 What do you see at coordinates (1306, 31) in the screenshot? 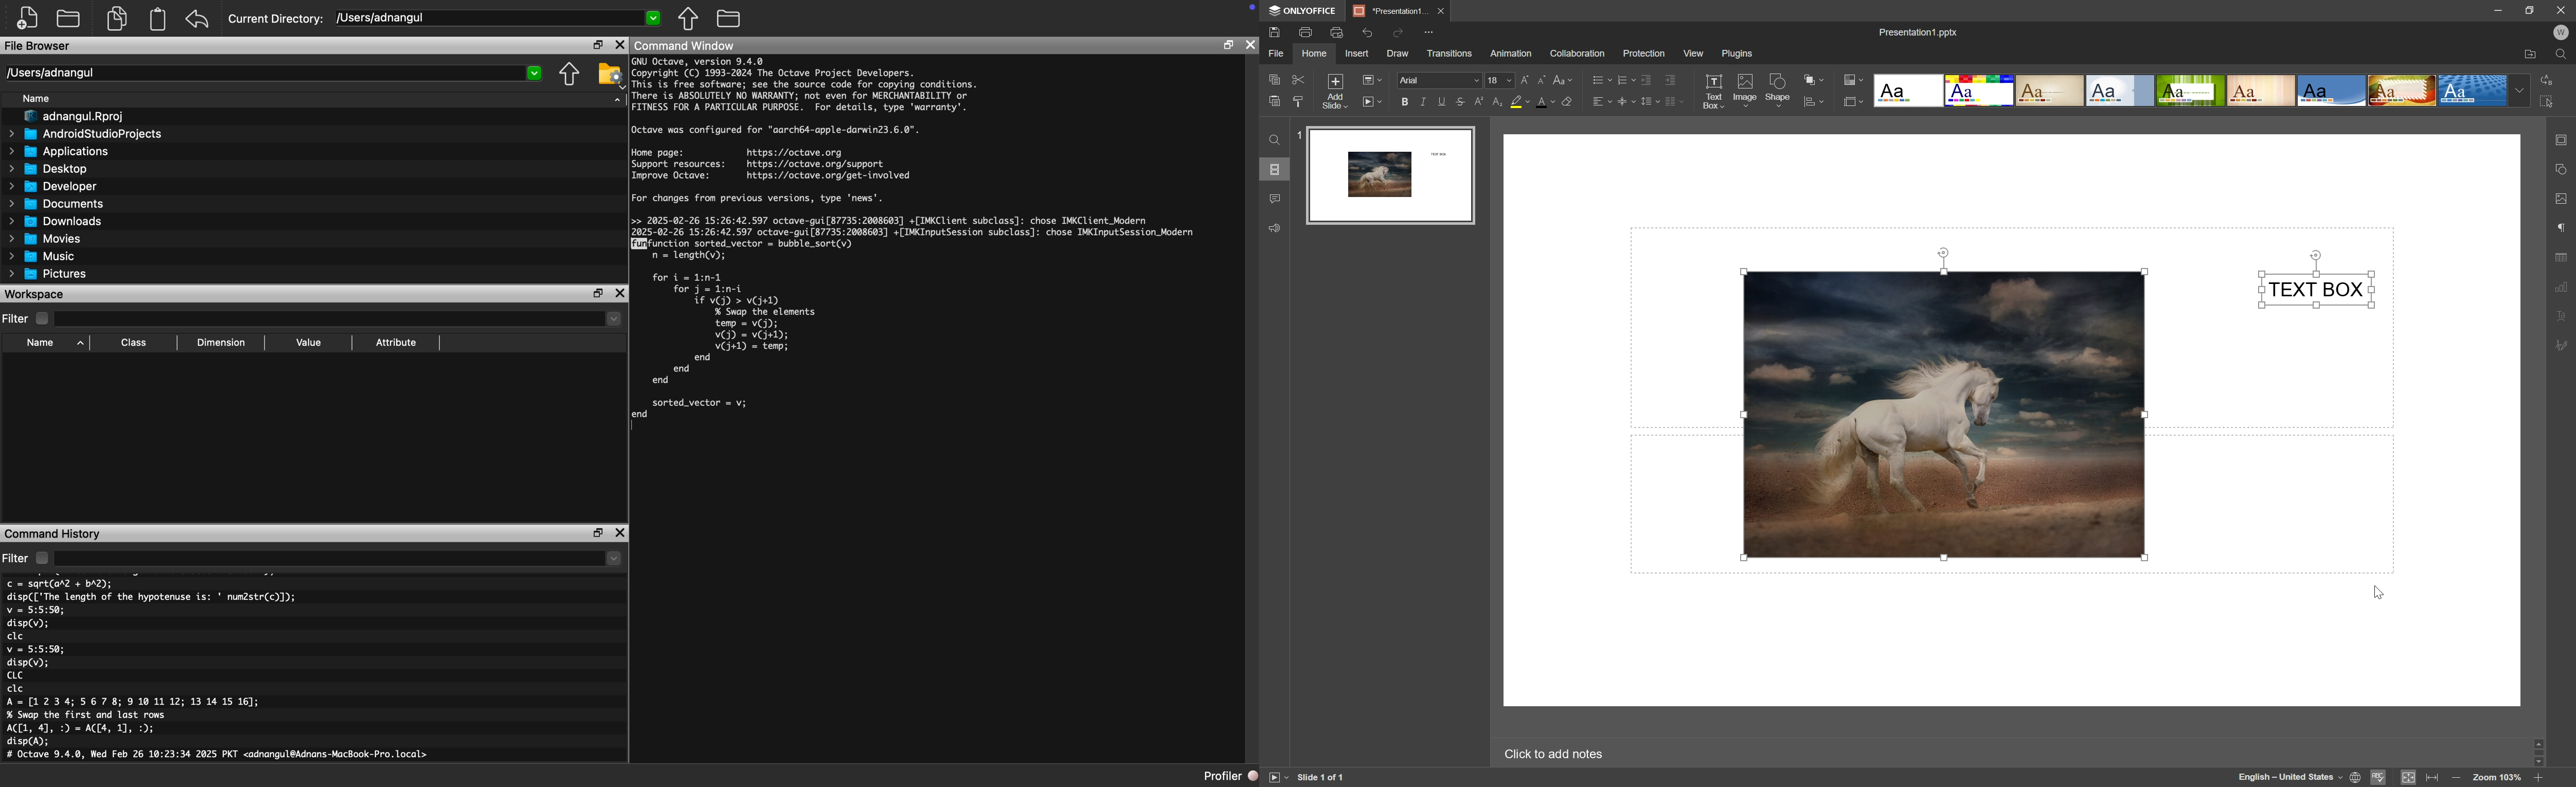
I see `print` at bounding box center [1306, 31].